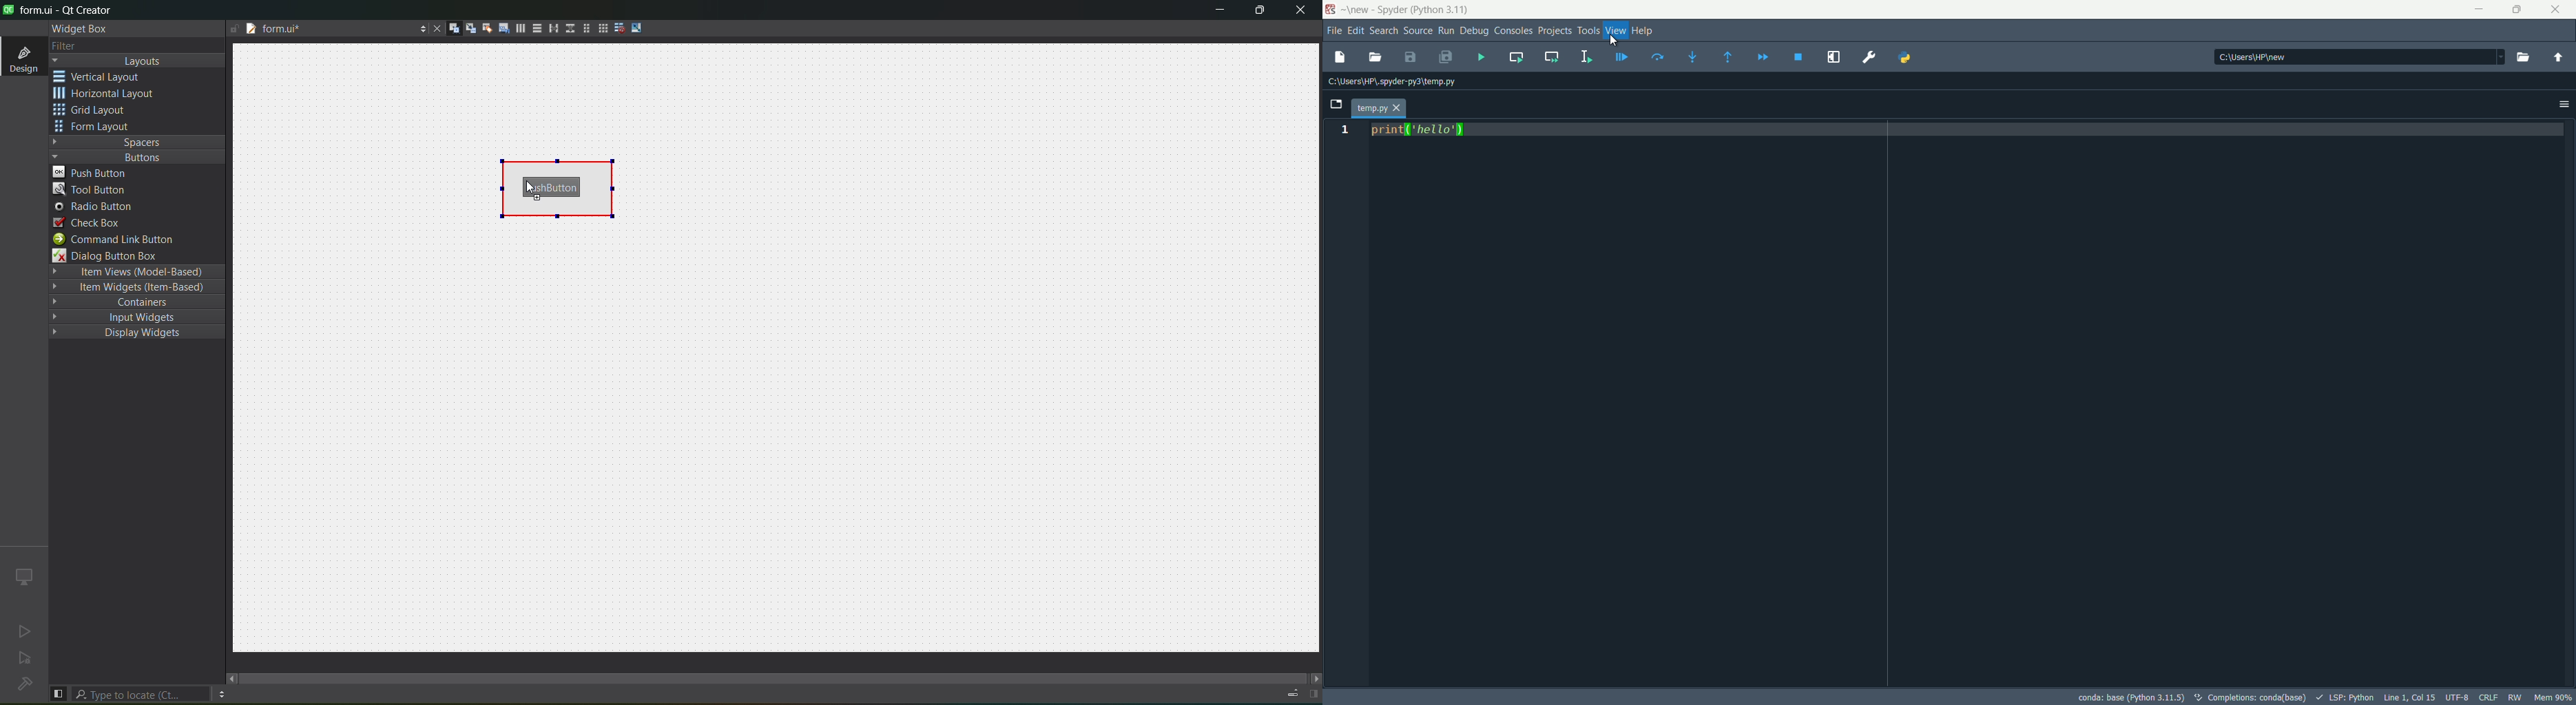 The width and height of the screenshot is (2576, 728). Describe the element at coordinates (583, 28) in the screenshot. I see `form layout` at that location.